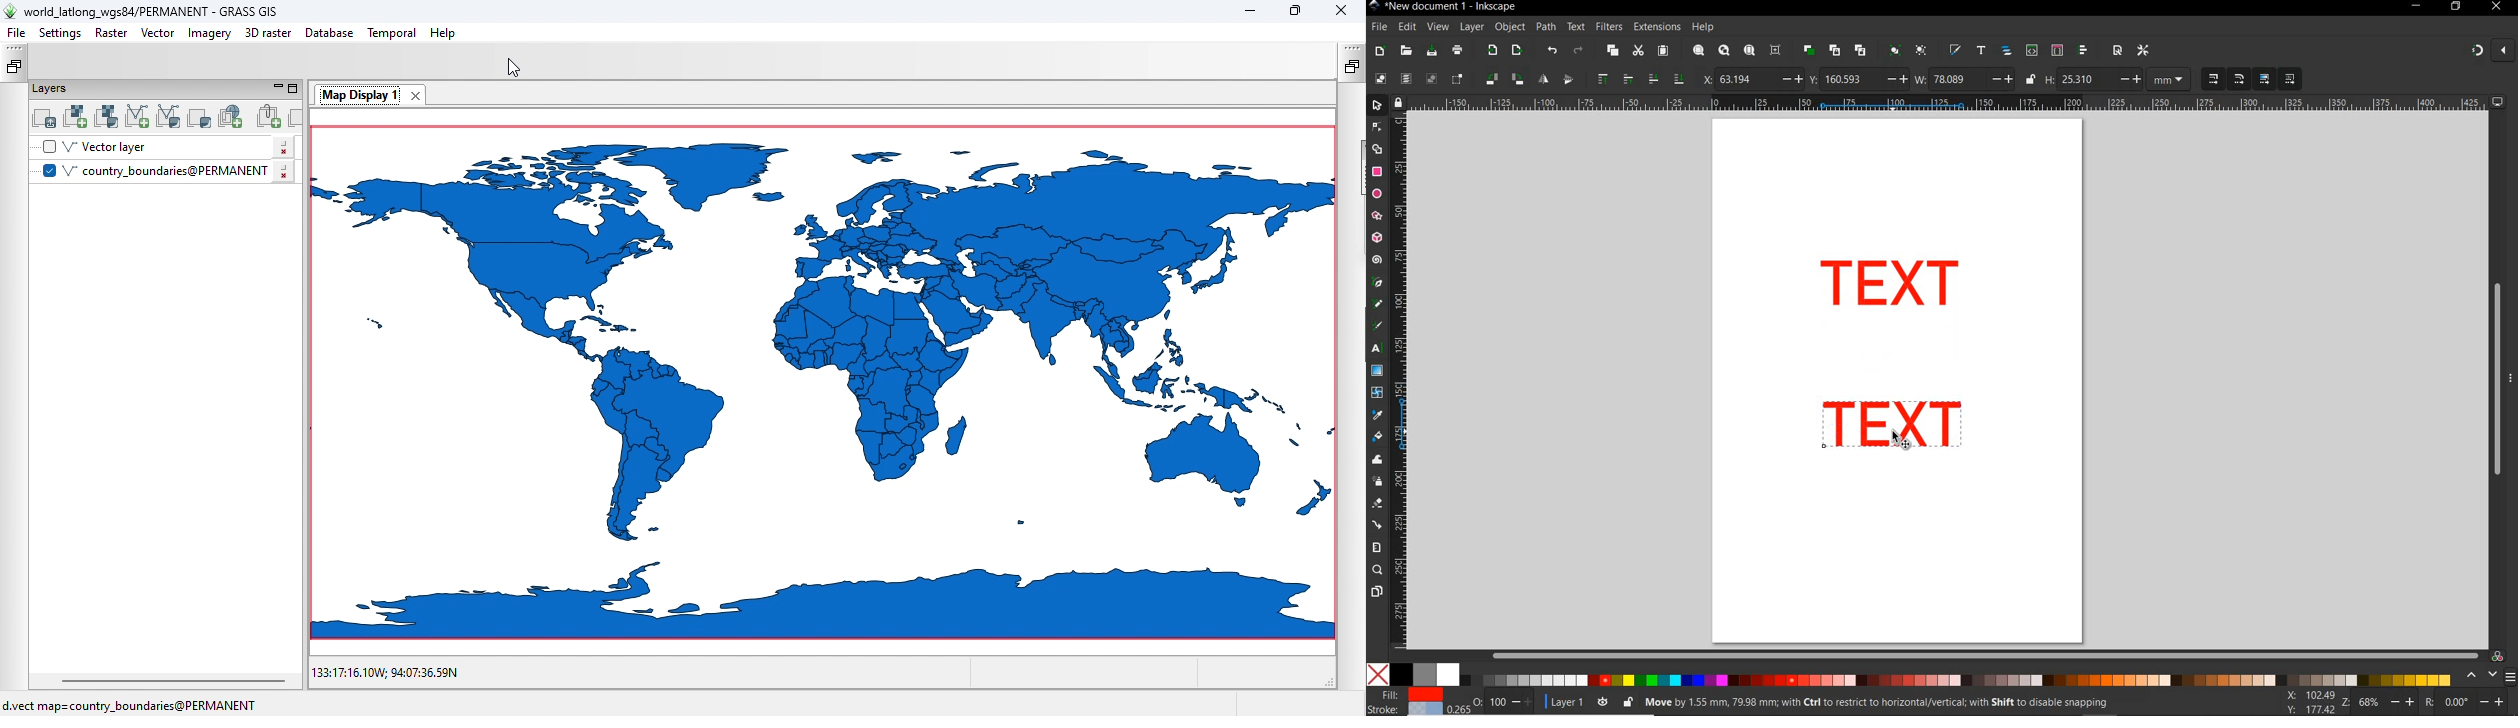  What do you see at coordinates (1377, 216) in the screenshot?
I see `star tool` at bounding box center [1377, 216].